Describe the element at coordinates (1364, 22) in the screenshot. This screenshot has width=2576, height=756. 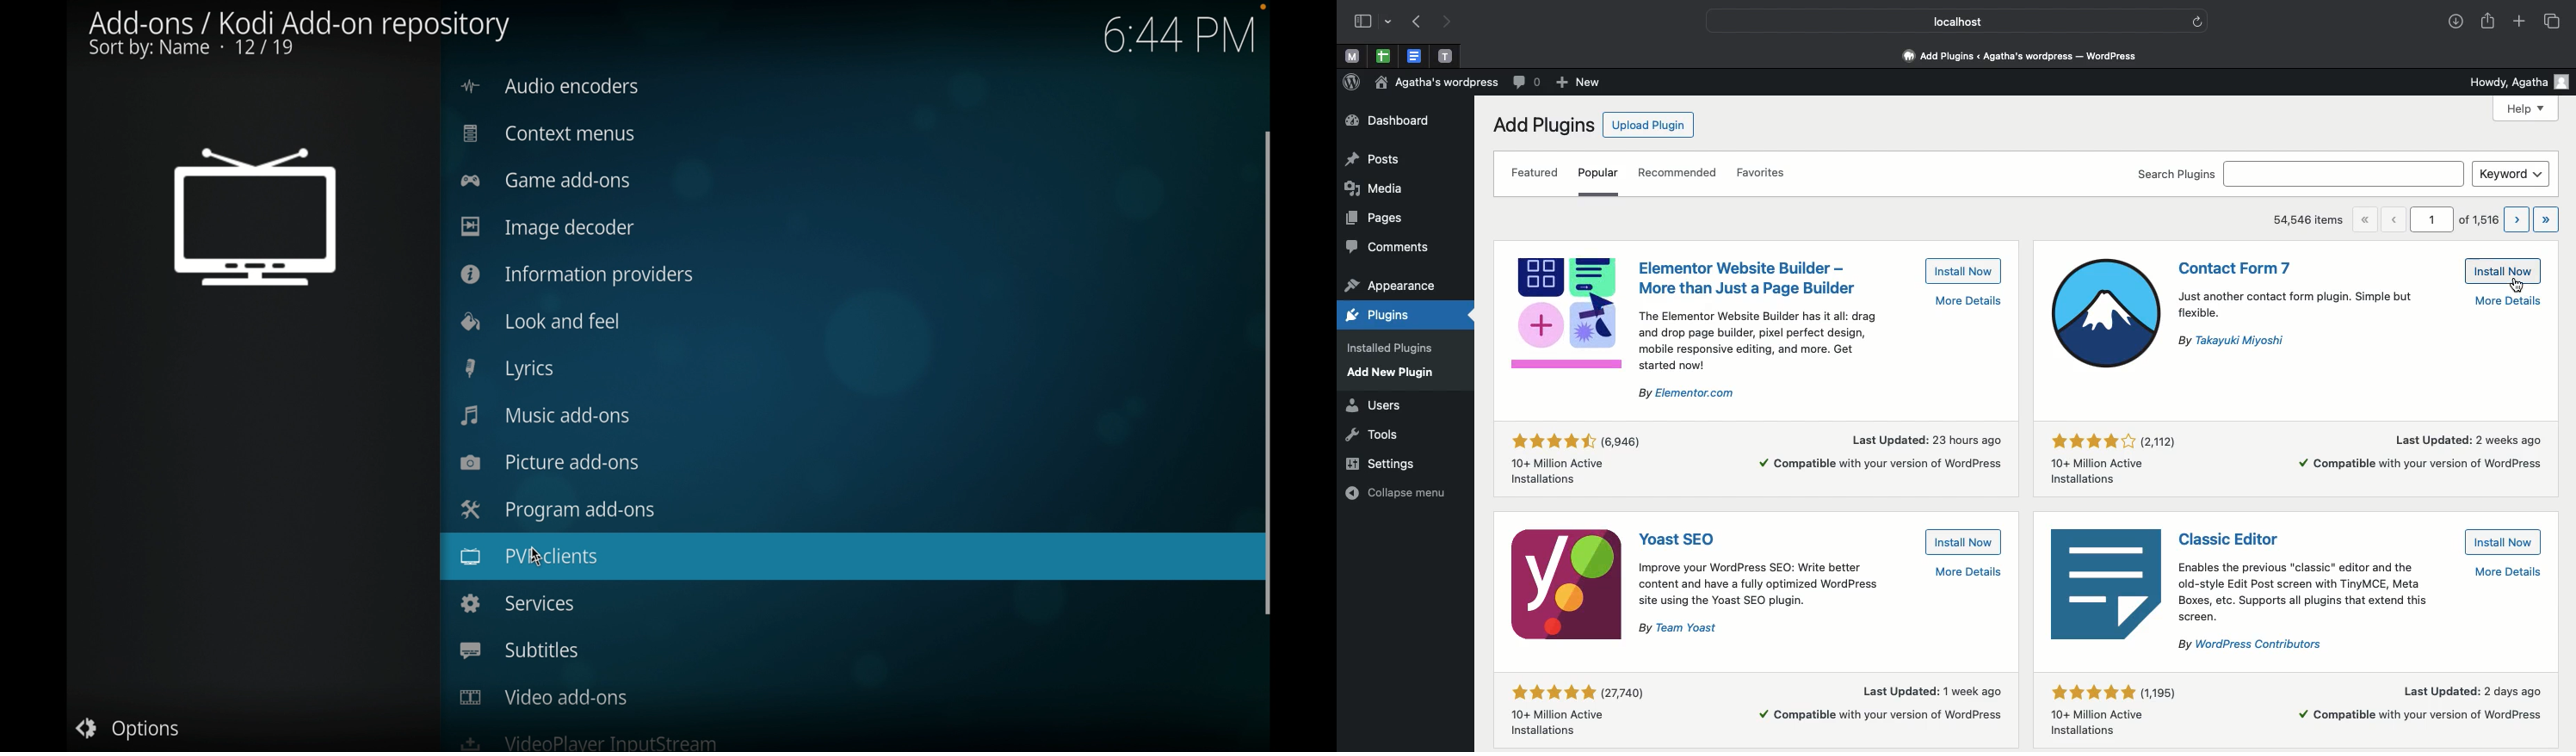
I see `Sidebar` at that location.